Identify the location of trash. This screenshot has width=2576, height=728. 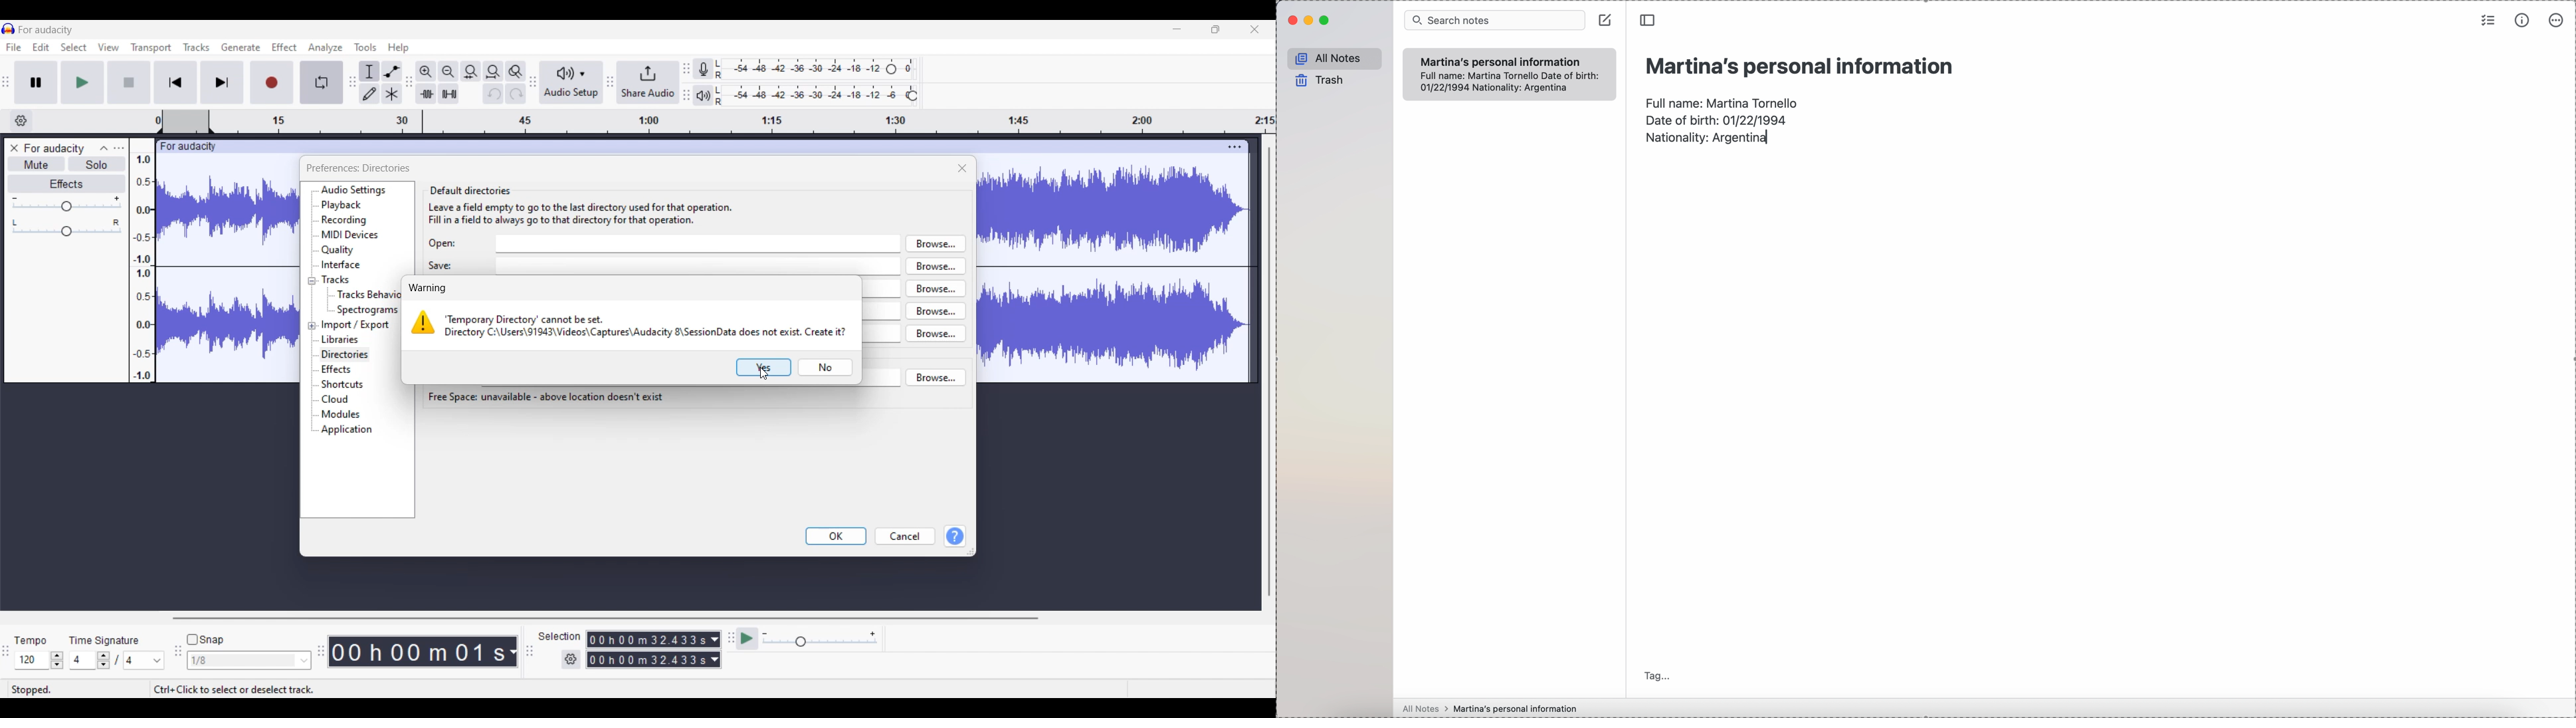
(1317, 80).